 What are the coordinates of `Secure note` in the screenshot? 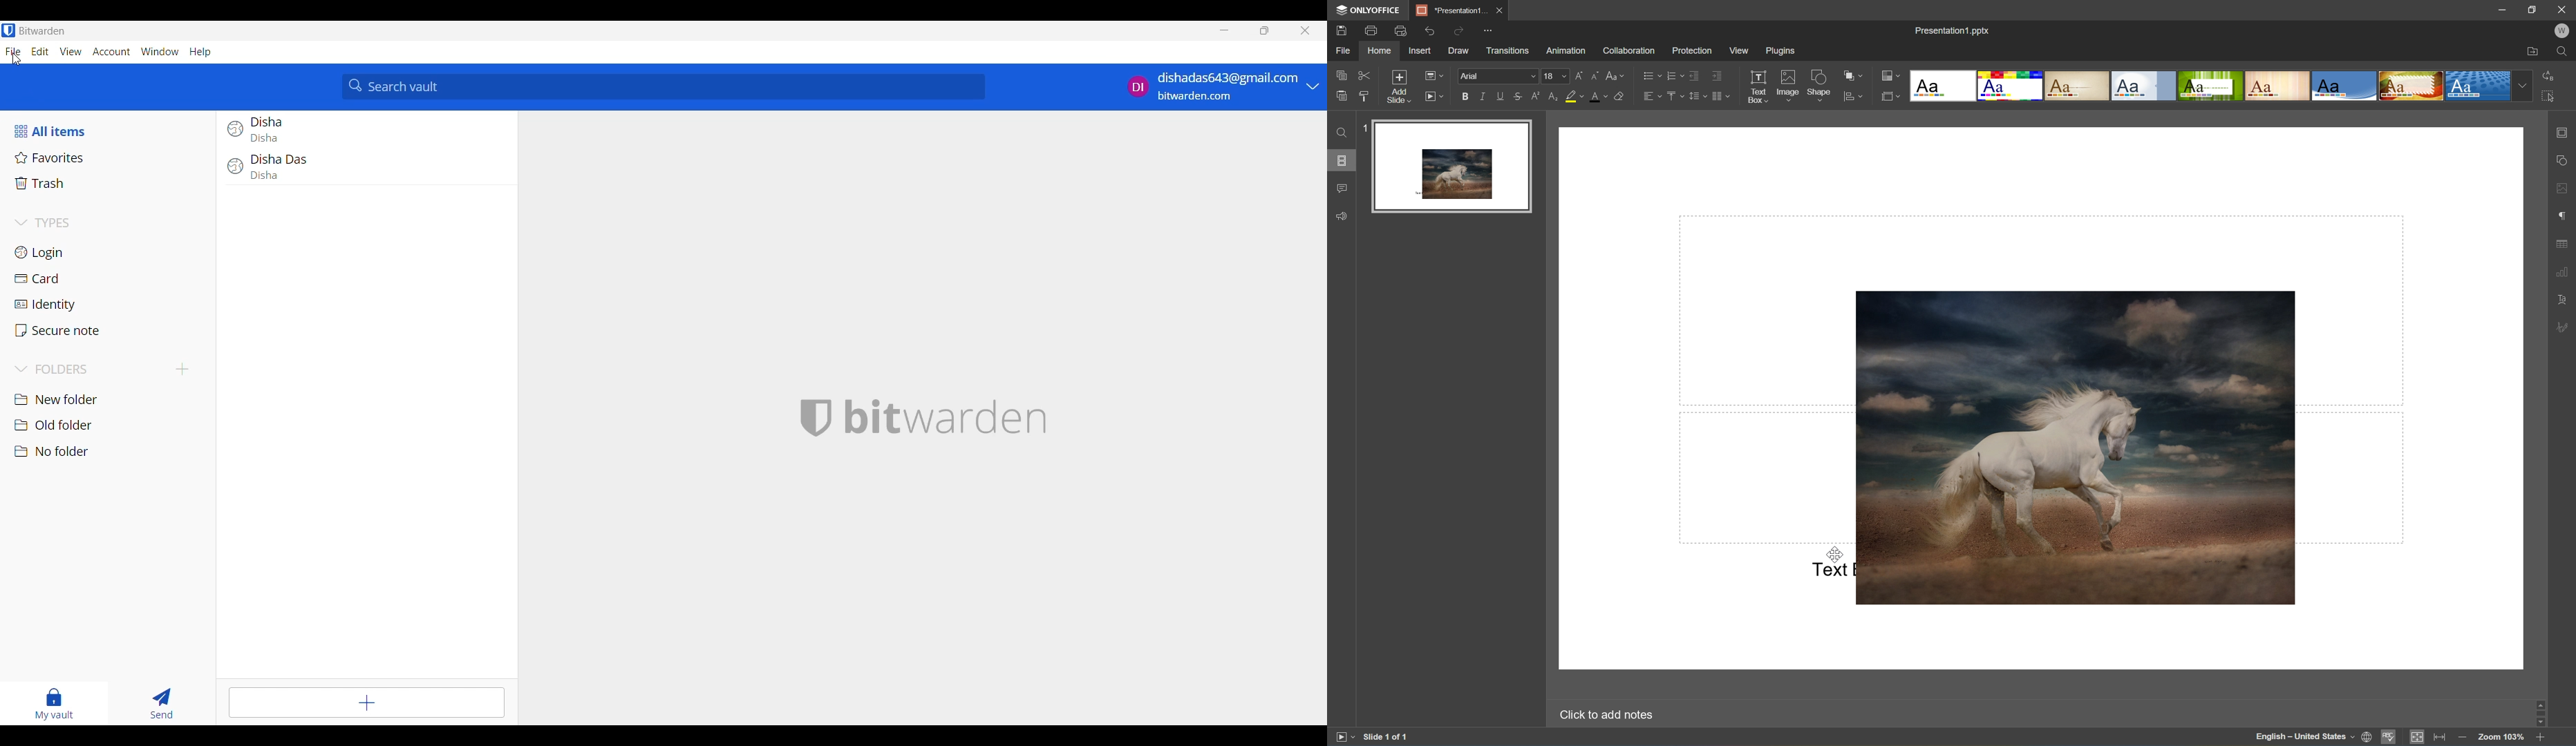 It's located at (111, 330).